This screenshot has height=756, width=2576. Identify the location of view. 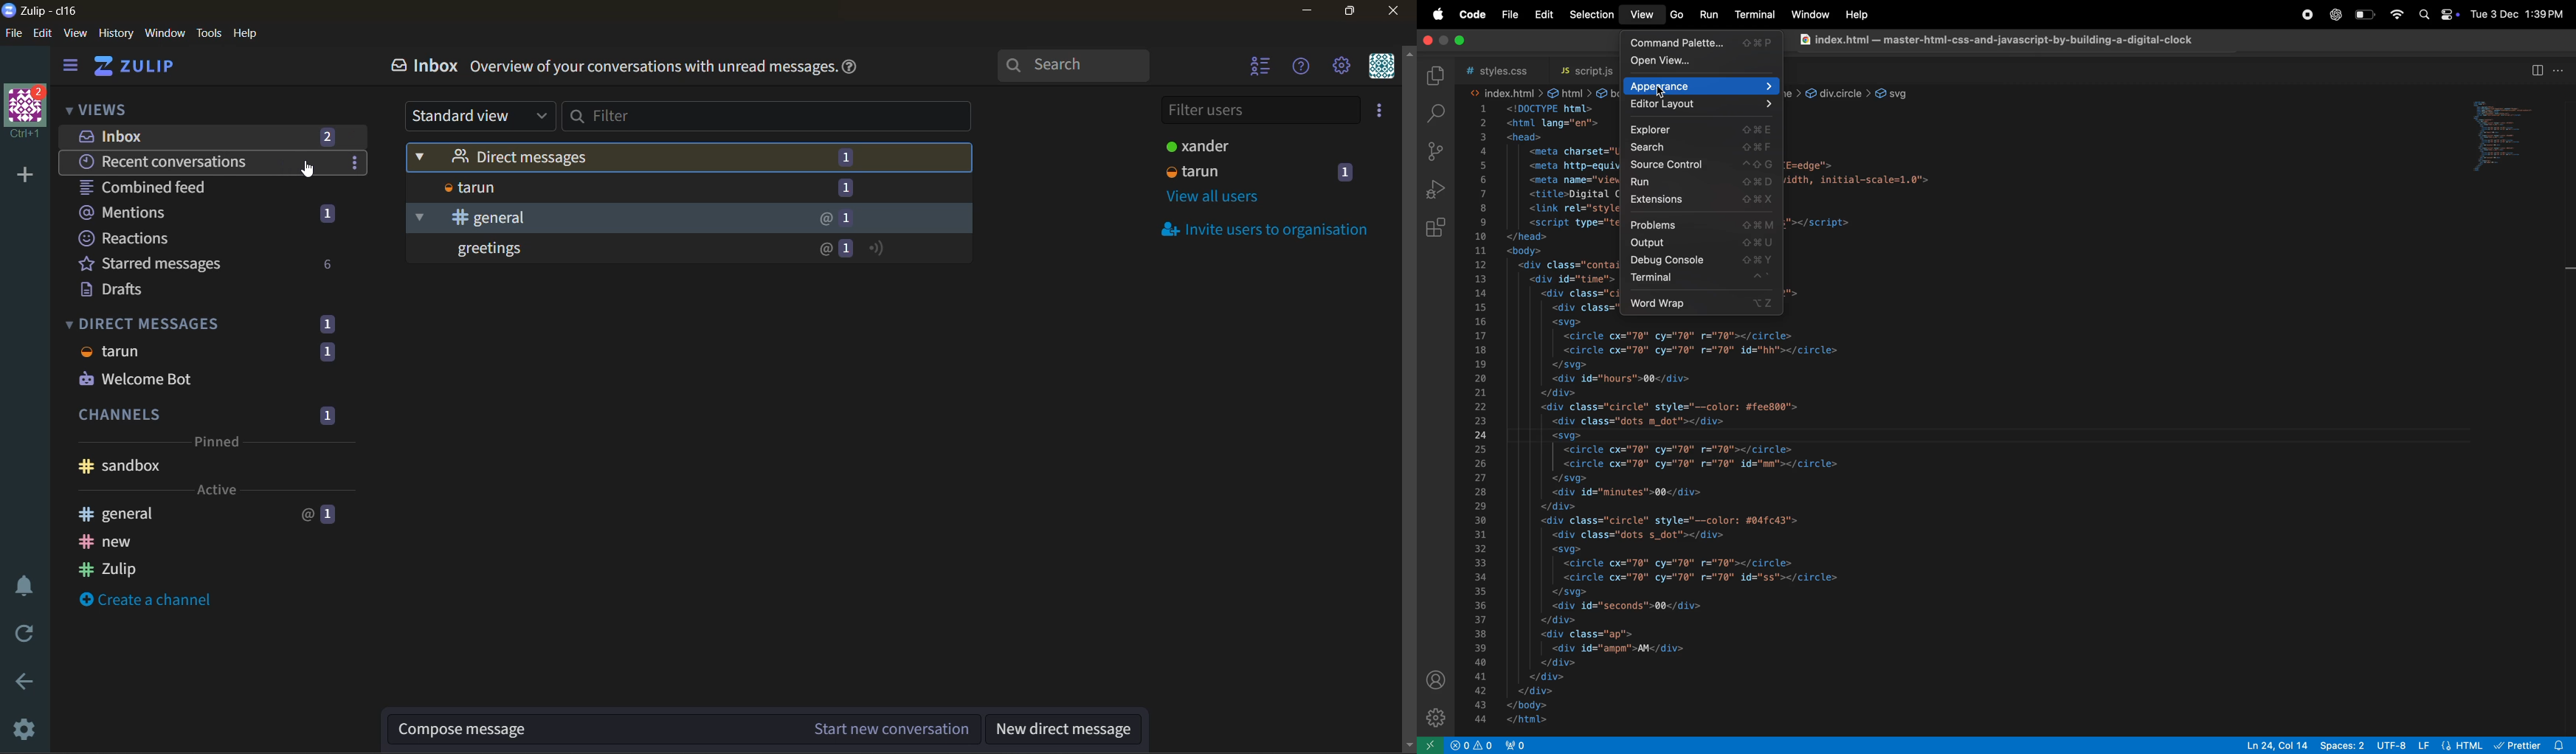
(77, 32).